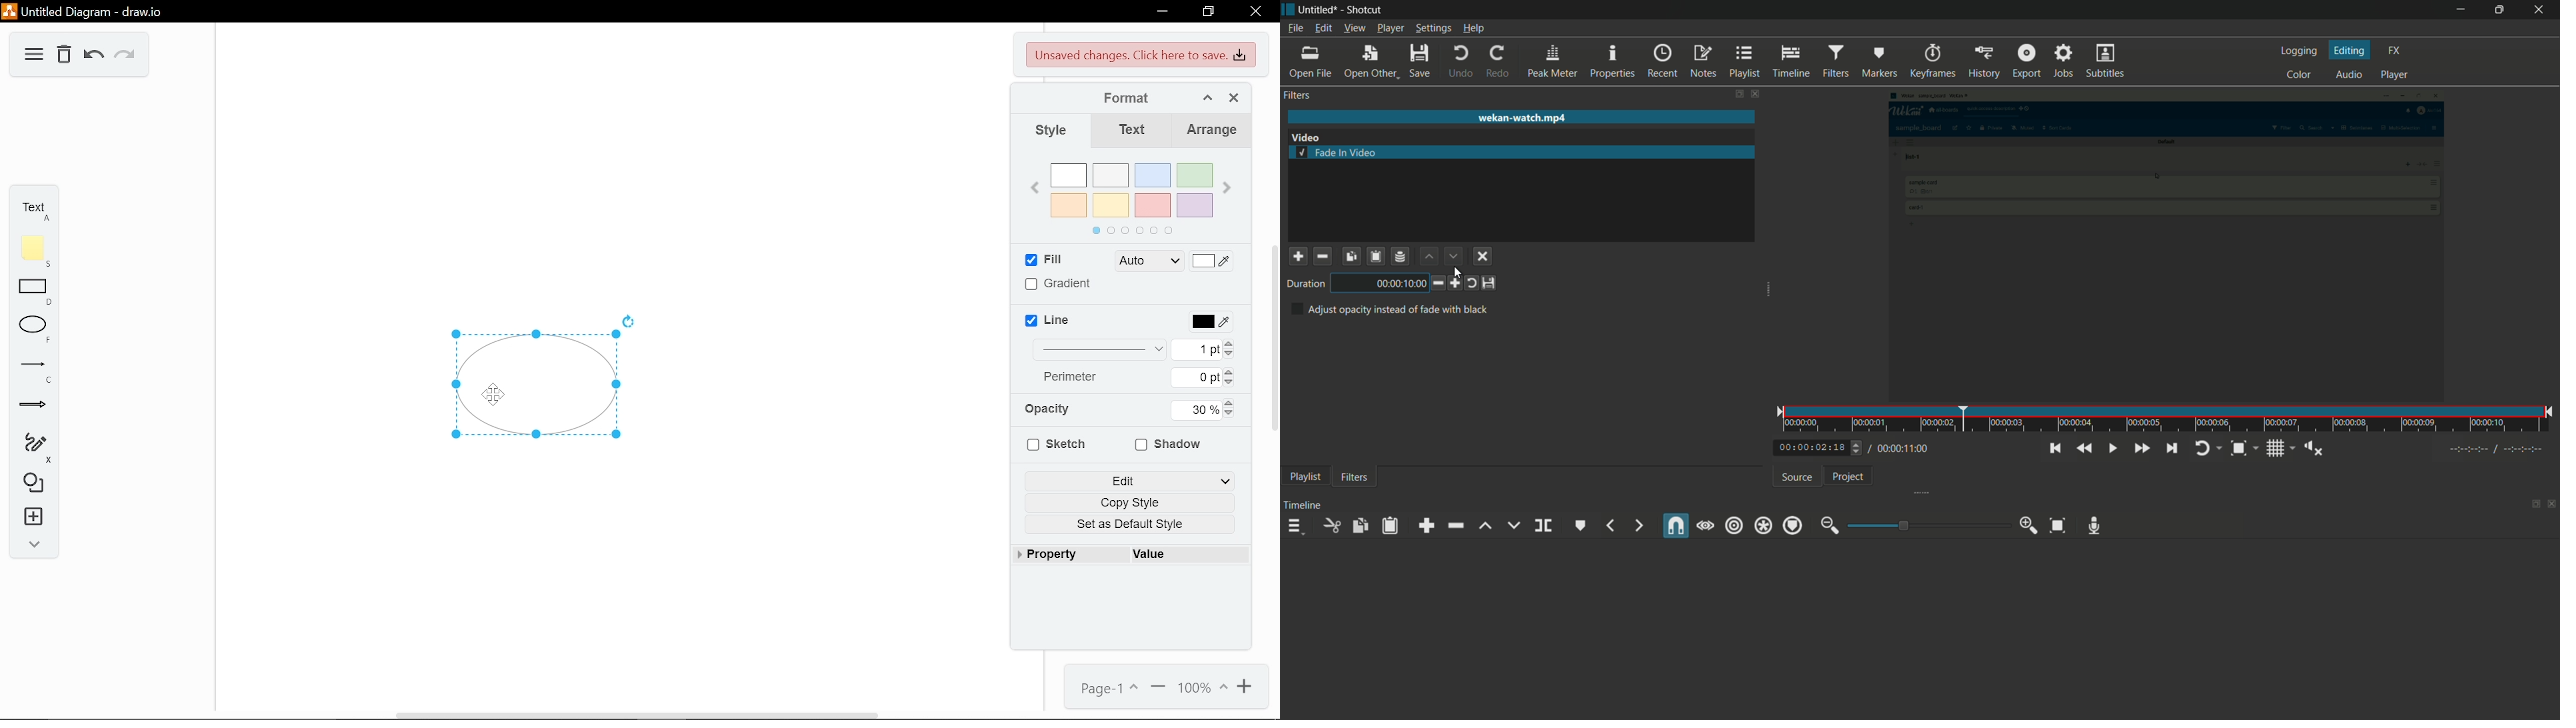 This screenshot has width=2576, height=728. Describe the element at coordinates (1052, 445) in the screenshot. I see `Sketch` at that location.